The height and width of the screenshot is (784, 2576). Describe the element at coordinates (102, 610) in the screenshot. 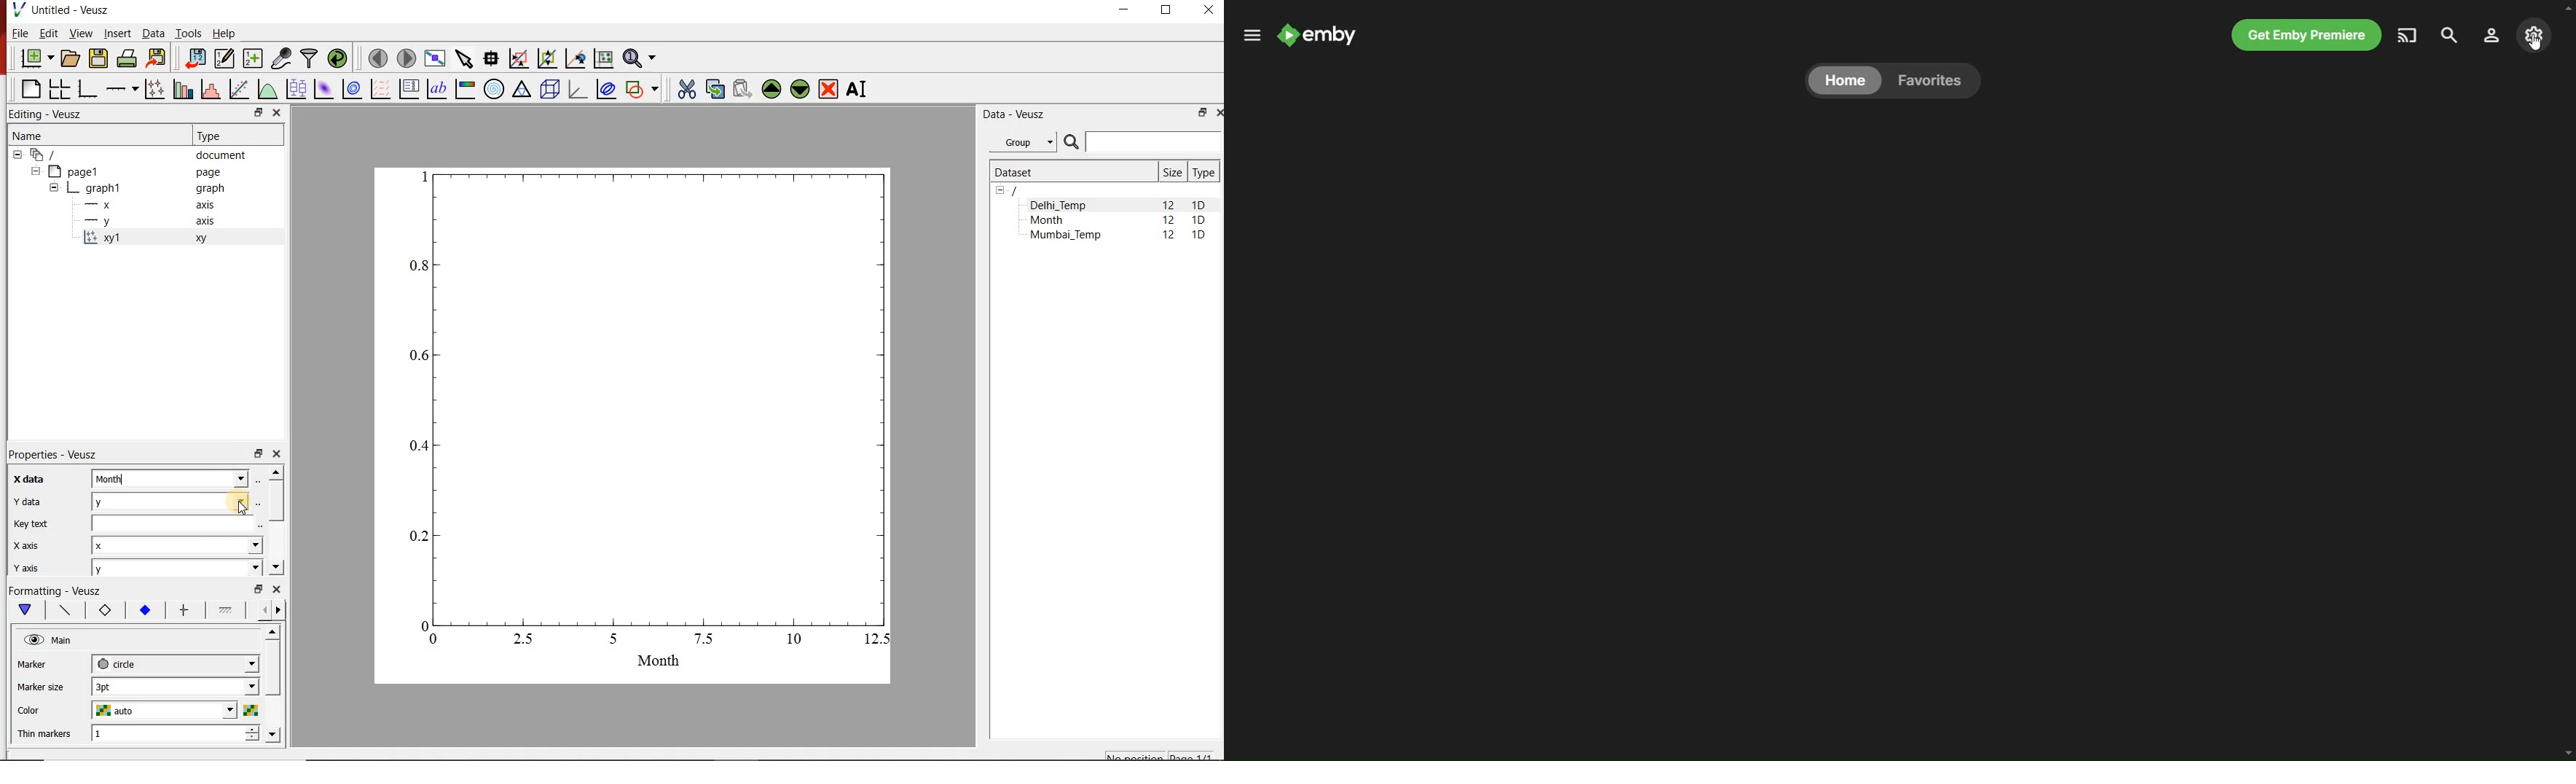

I see `Axis label` at that location.